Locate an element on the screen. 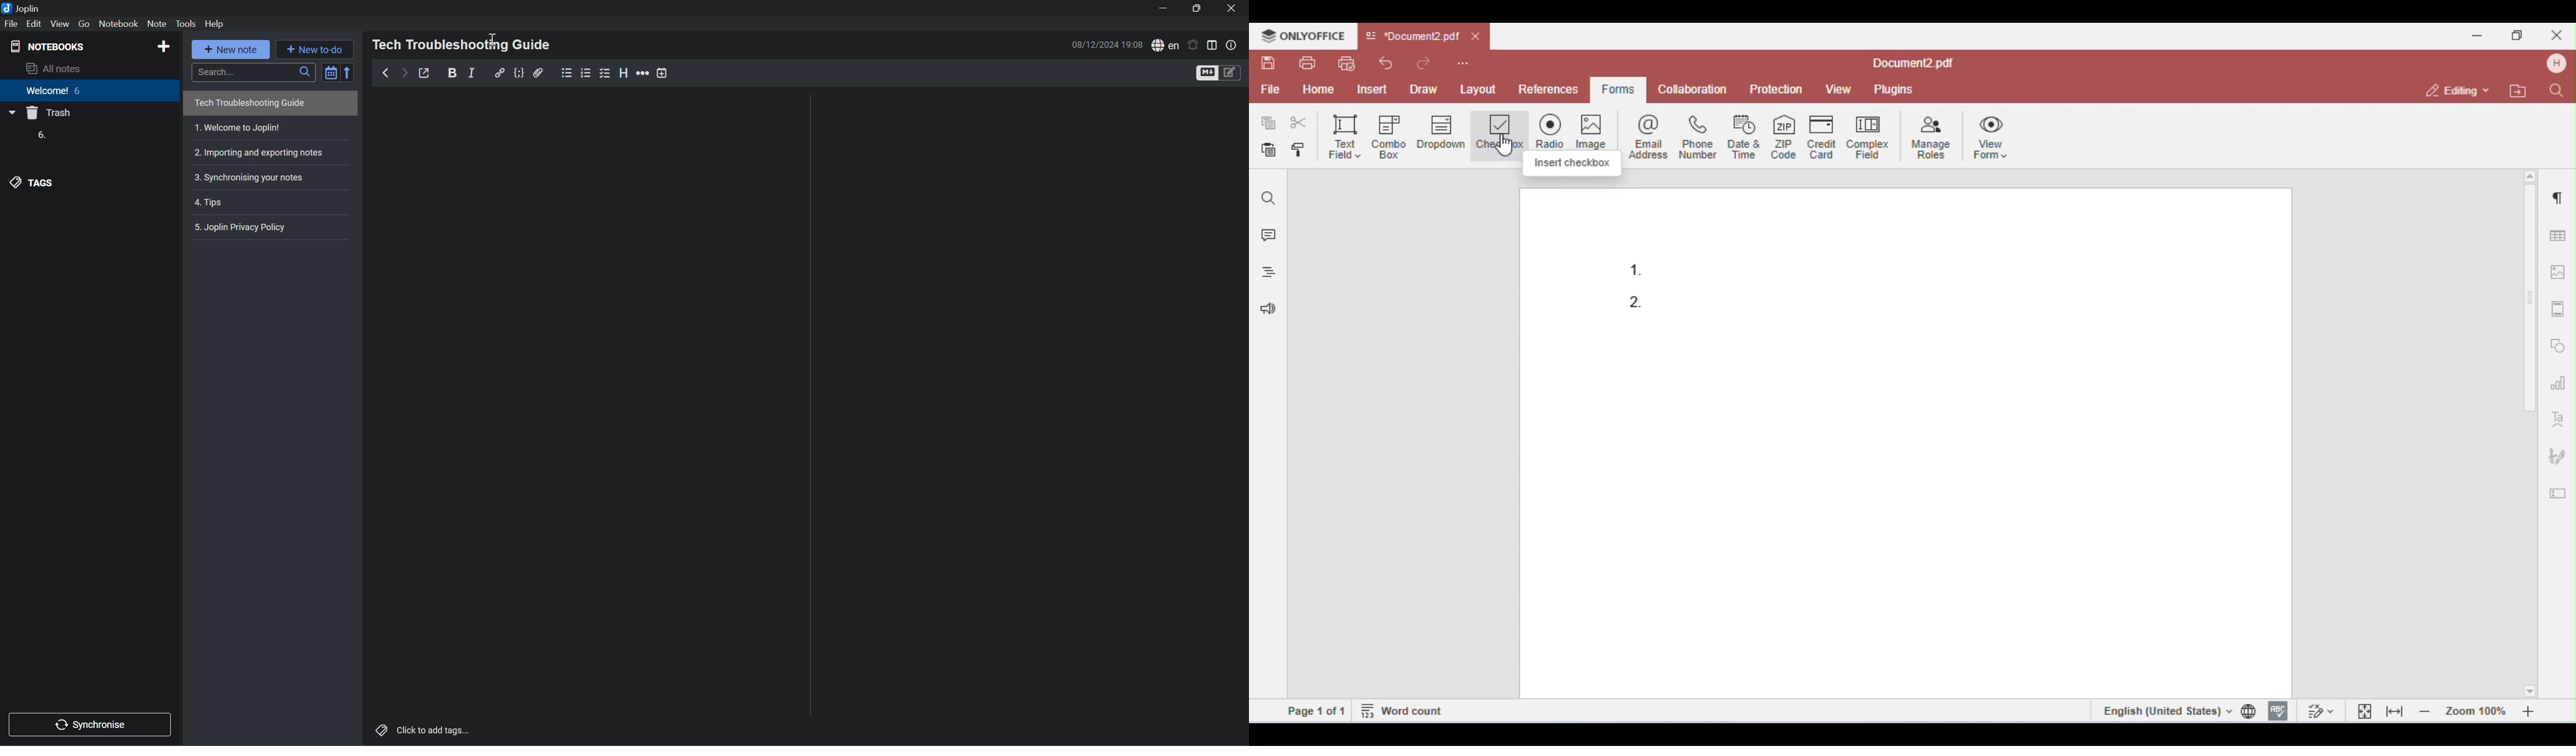 This screenshot has width=2576, height=756. phone number is located at coordinates (1697, 137).